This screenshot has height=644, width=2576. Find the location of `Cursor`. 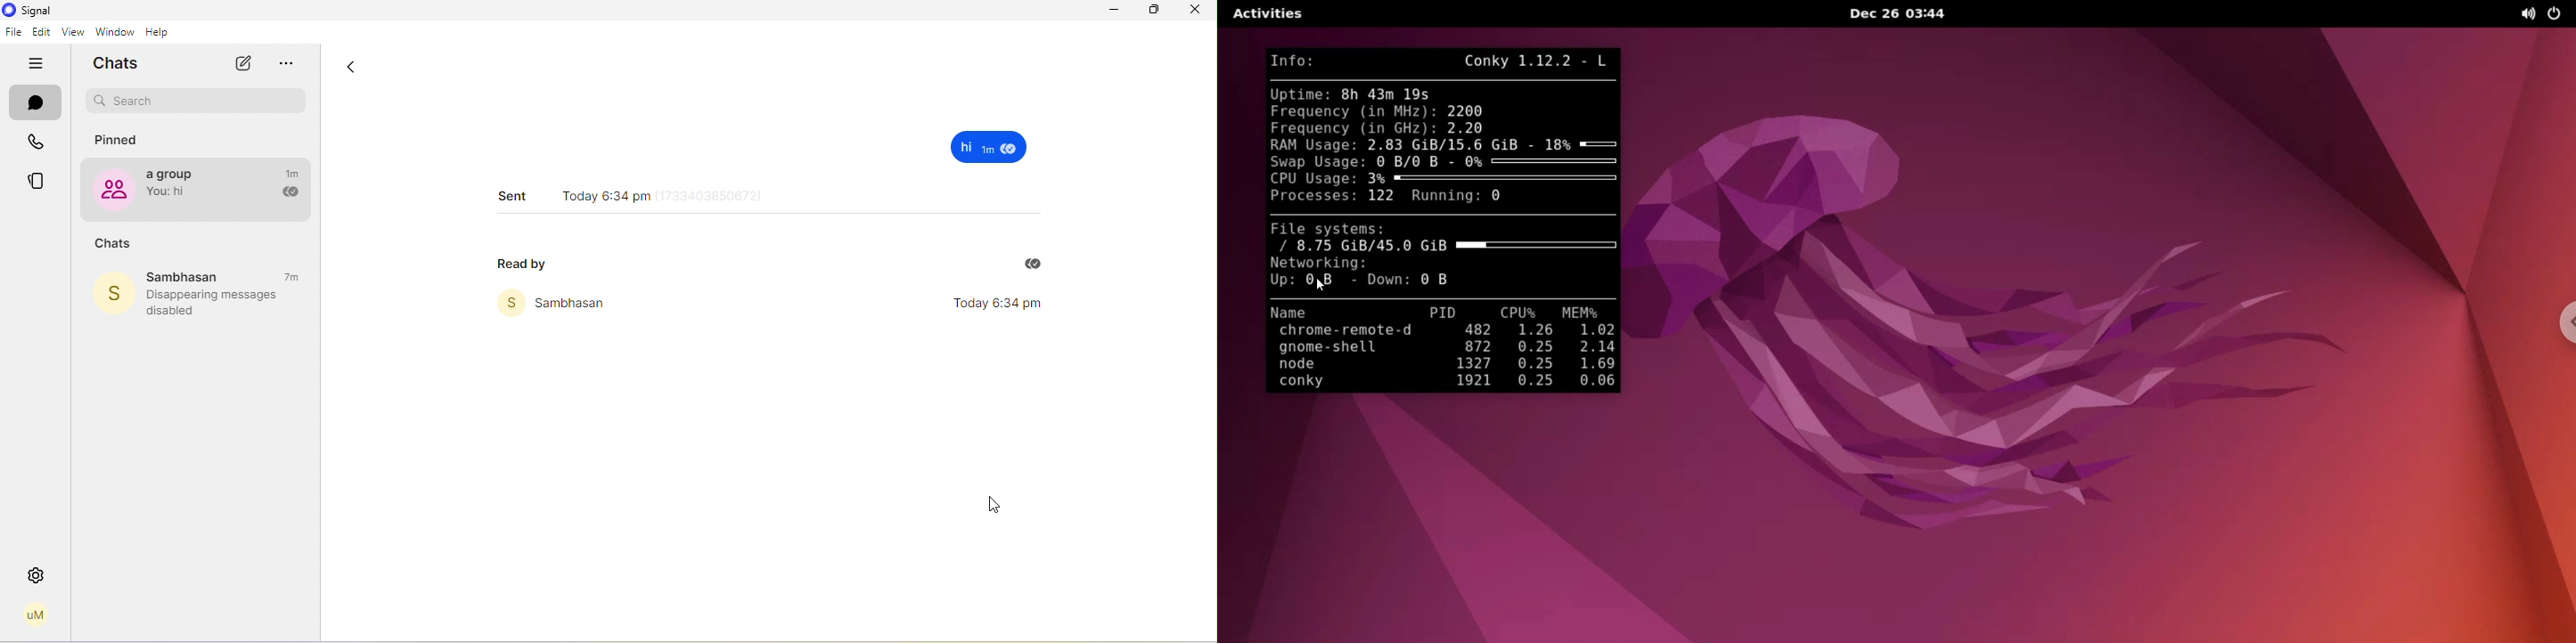

Cursor is located at coordinates (992, 509).